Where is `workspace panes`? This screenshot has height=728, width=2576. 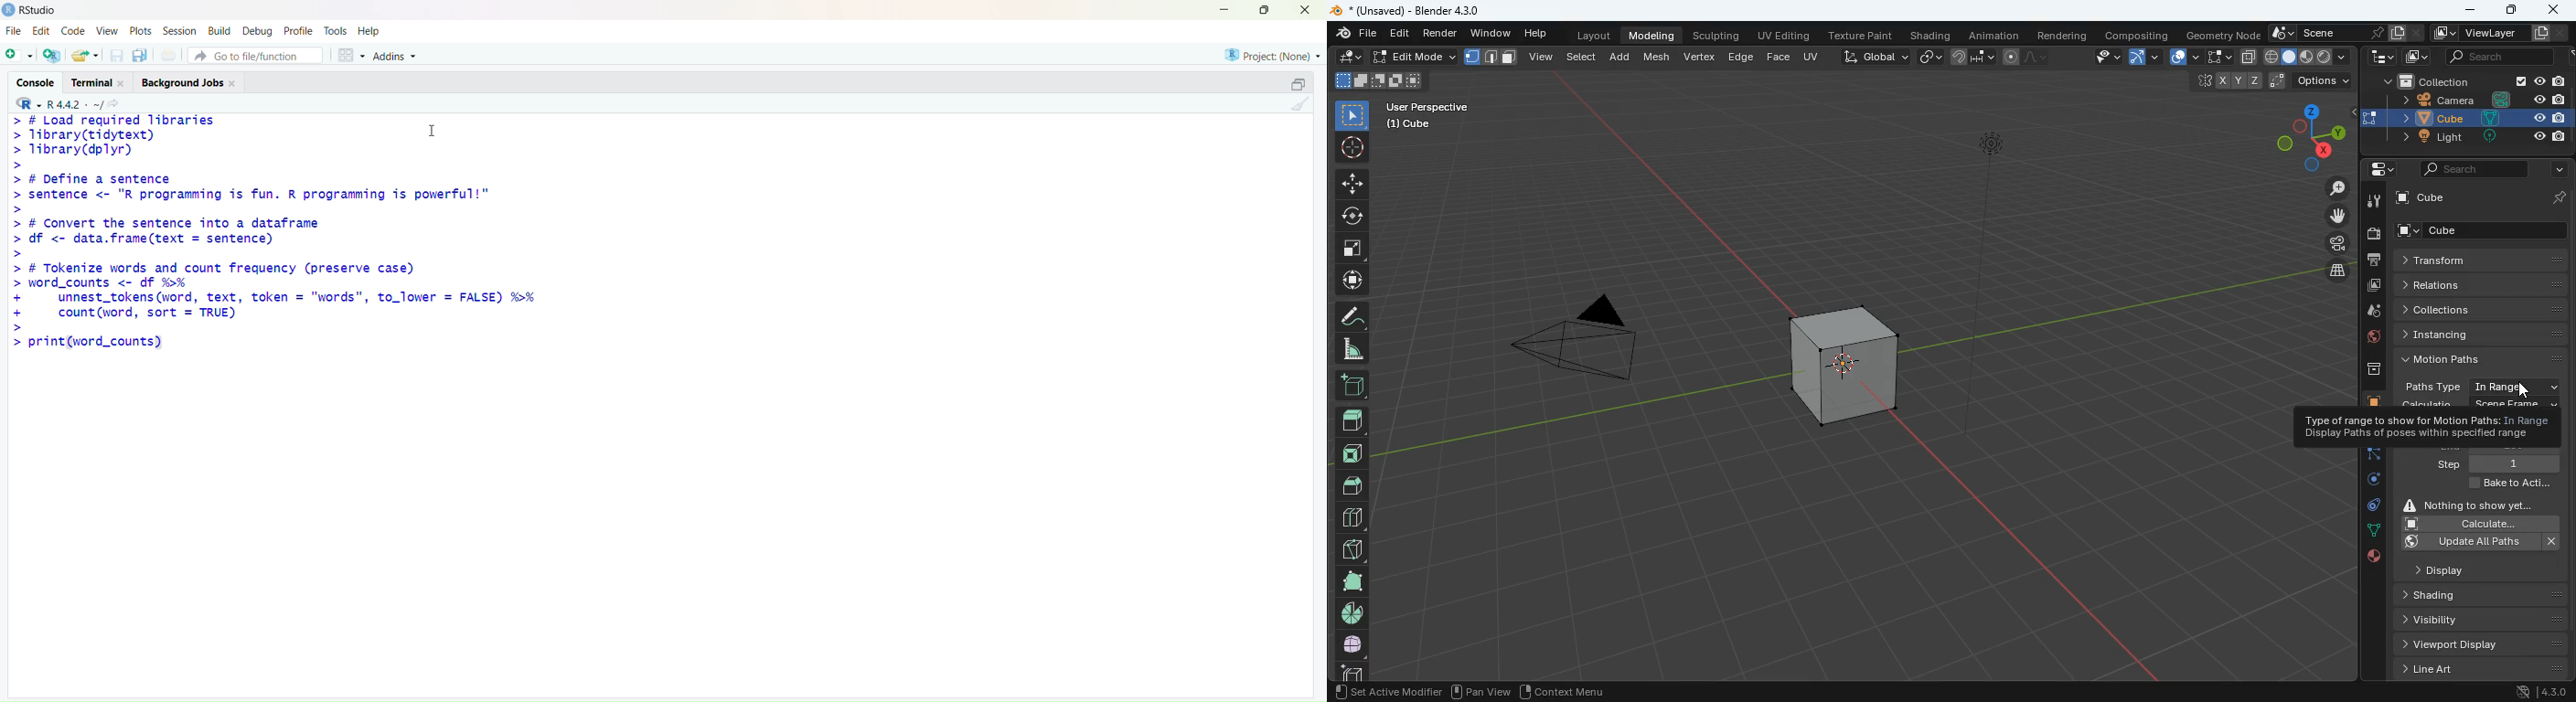
workspace panes is located at coordinates (349, 56).